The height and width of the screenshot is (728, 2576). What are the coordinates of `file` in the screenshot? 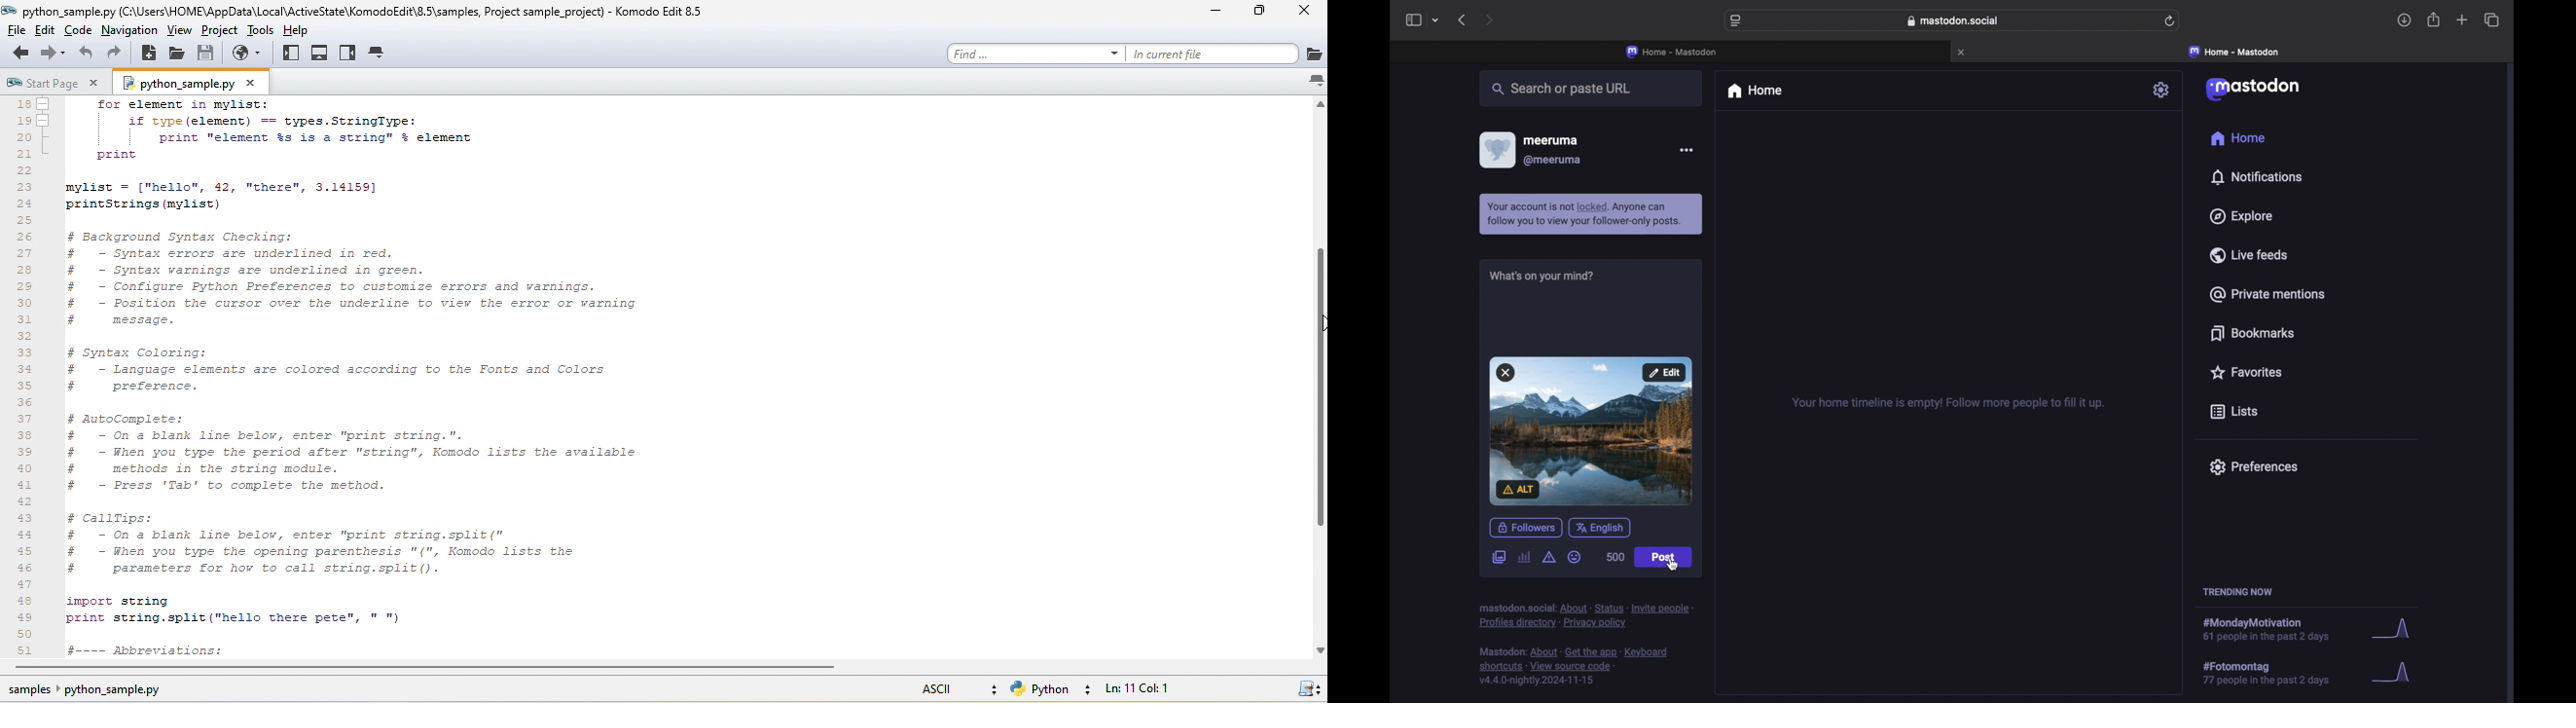 It's located at (15, 30).